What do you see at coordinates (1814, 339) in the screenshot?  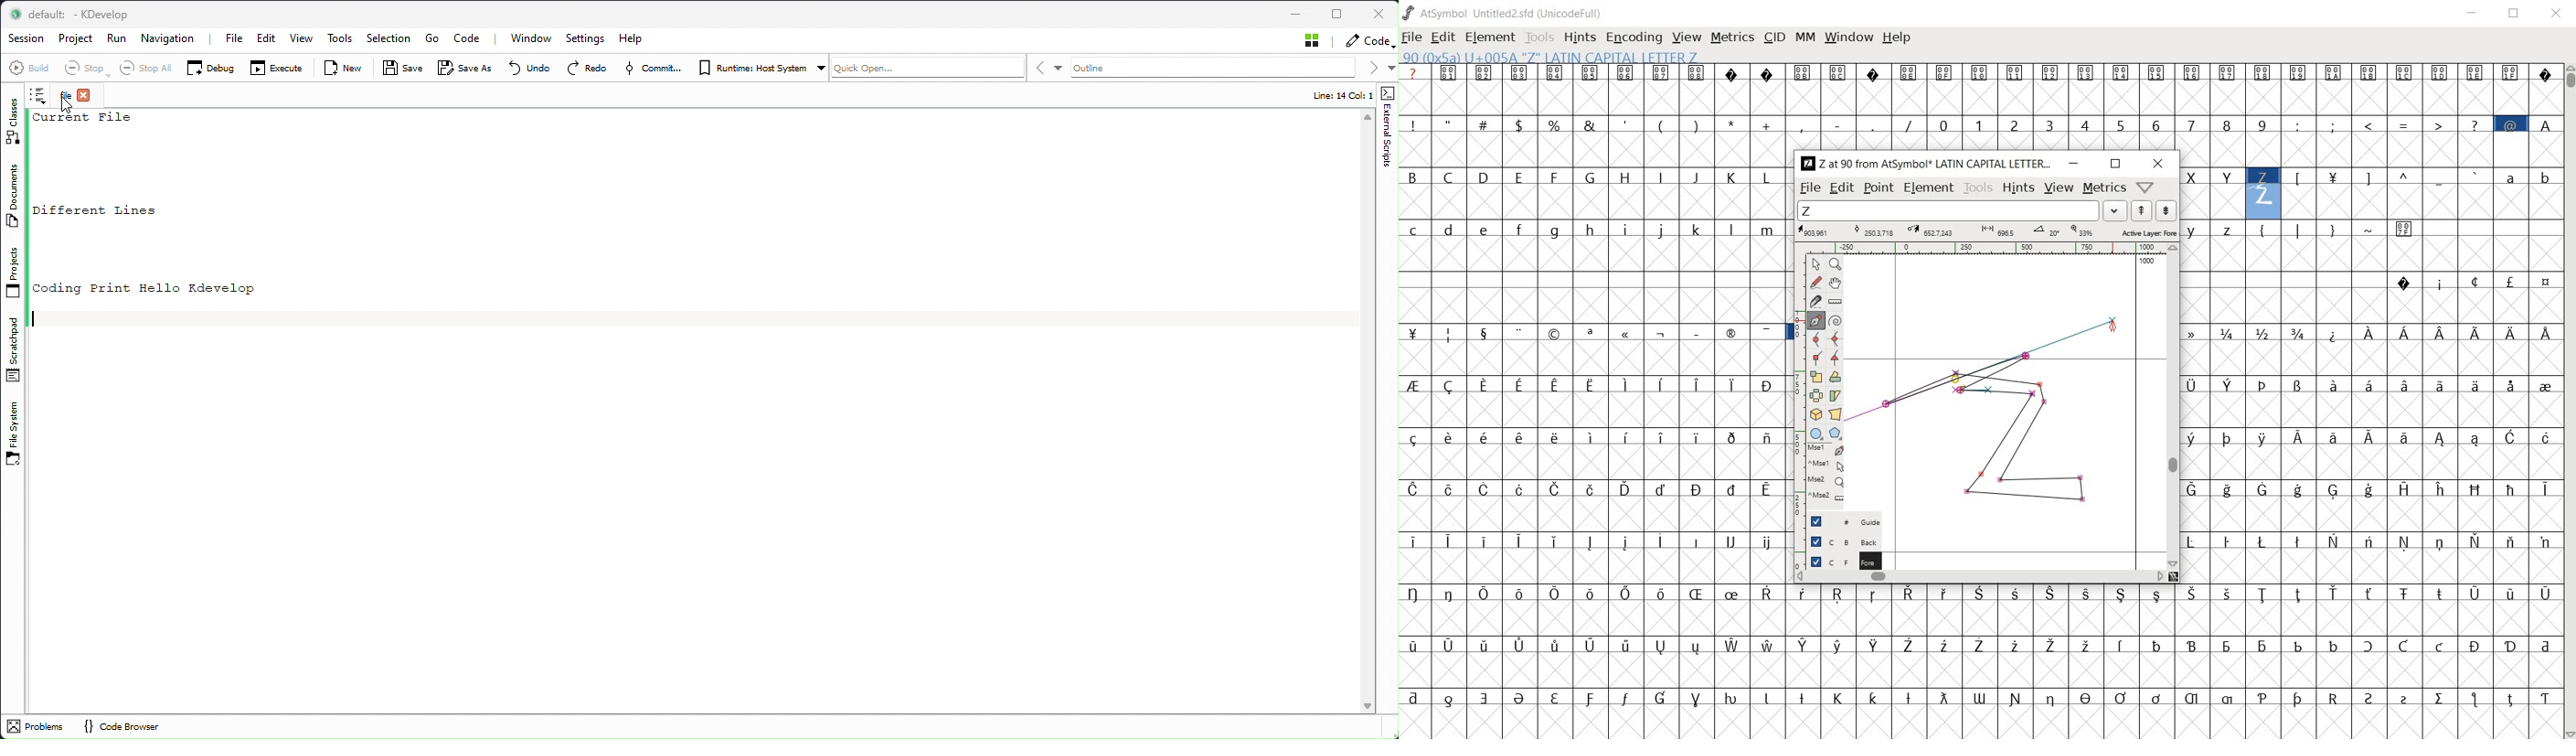 I see `add a curve point` at bounding box center [1814, 339].